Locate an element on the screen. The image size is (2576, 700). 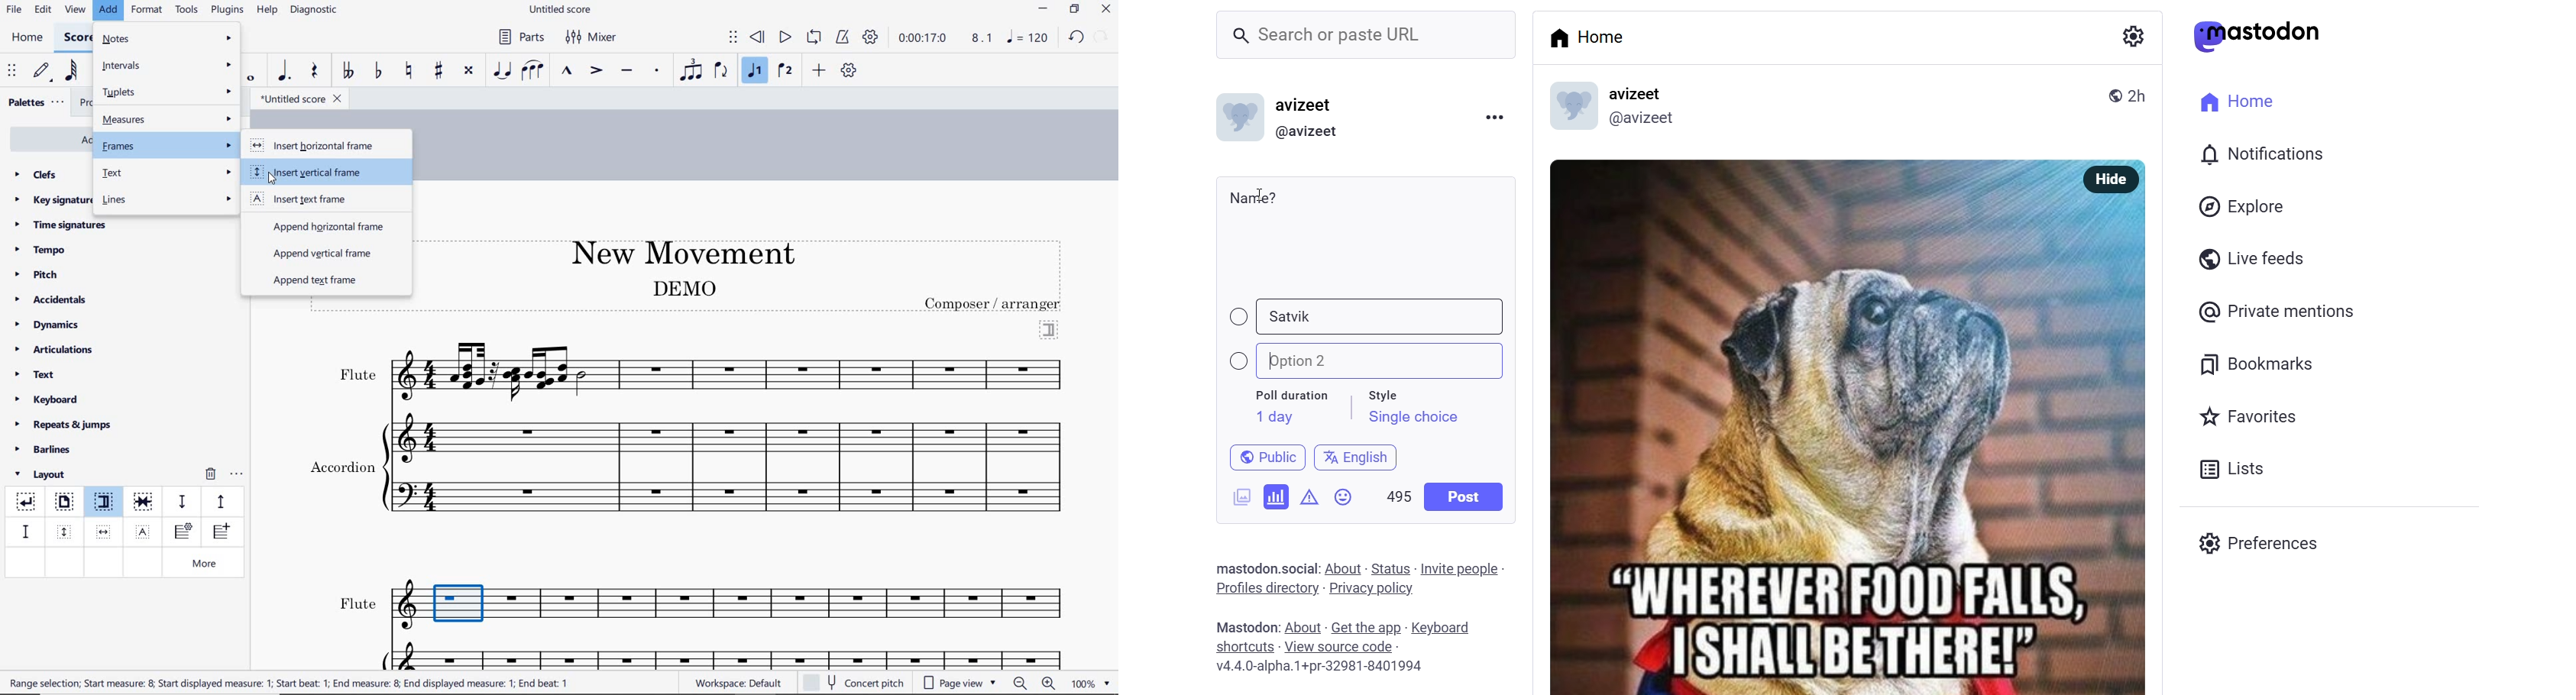
append horizontal frame is located at coordinates (319, 226).